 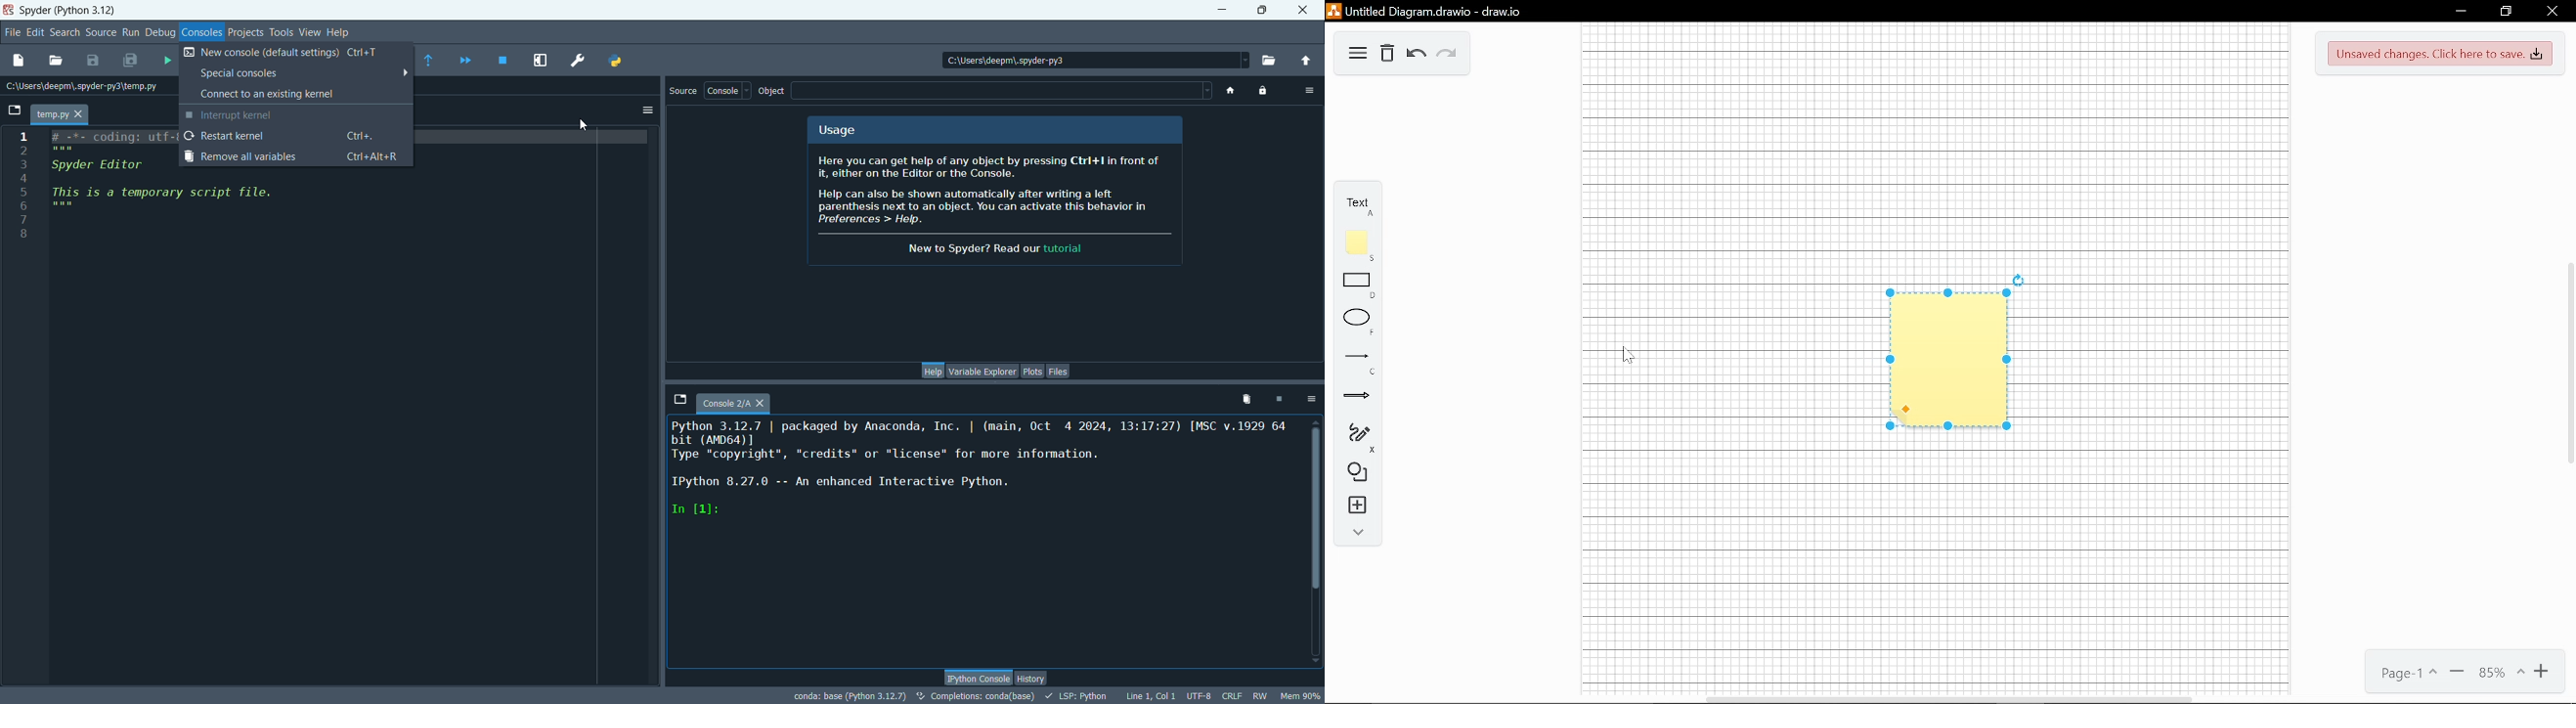 I want to click on view, so click(x=311, y=33).